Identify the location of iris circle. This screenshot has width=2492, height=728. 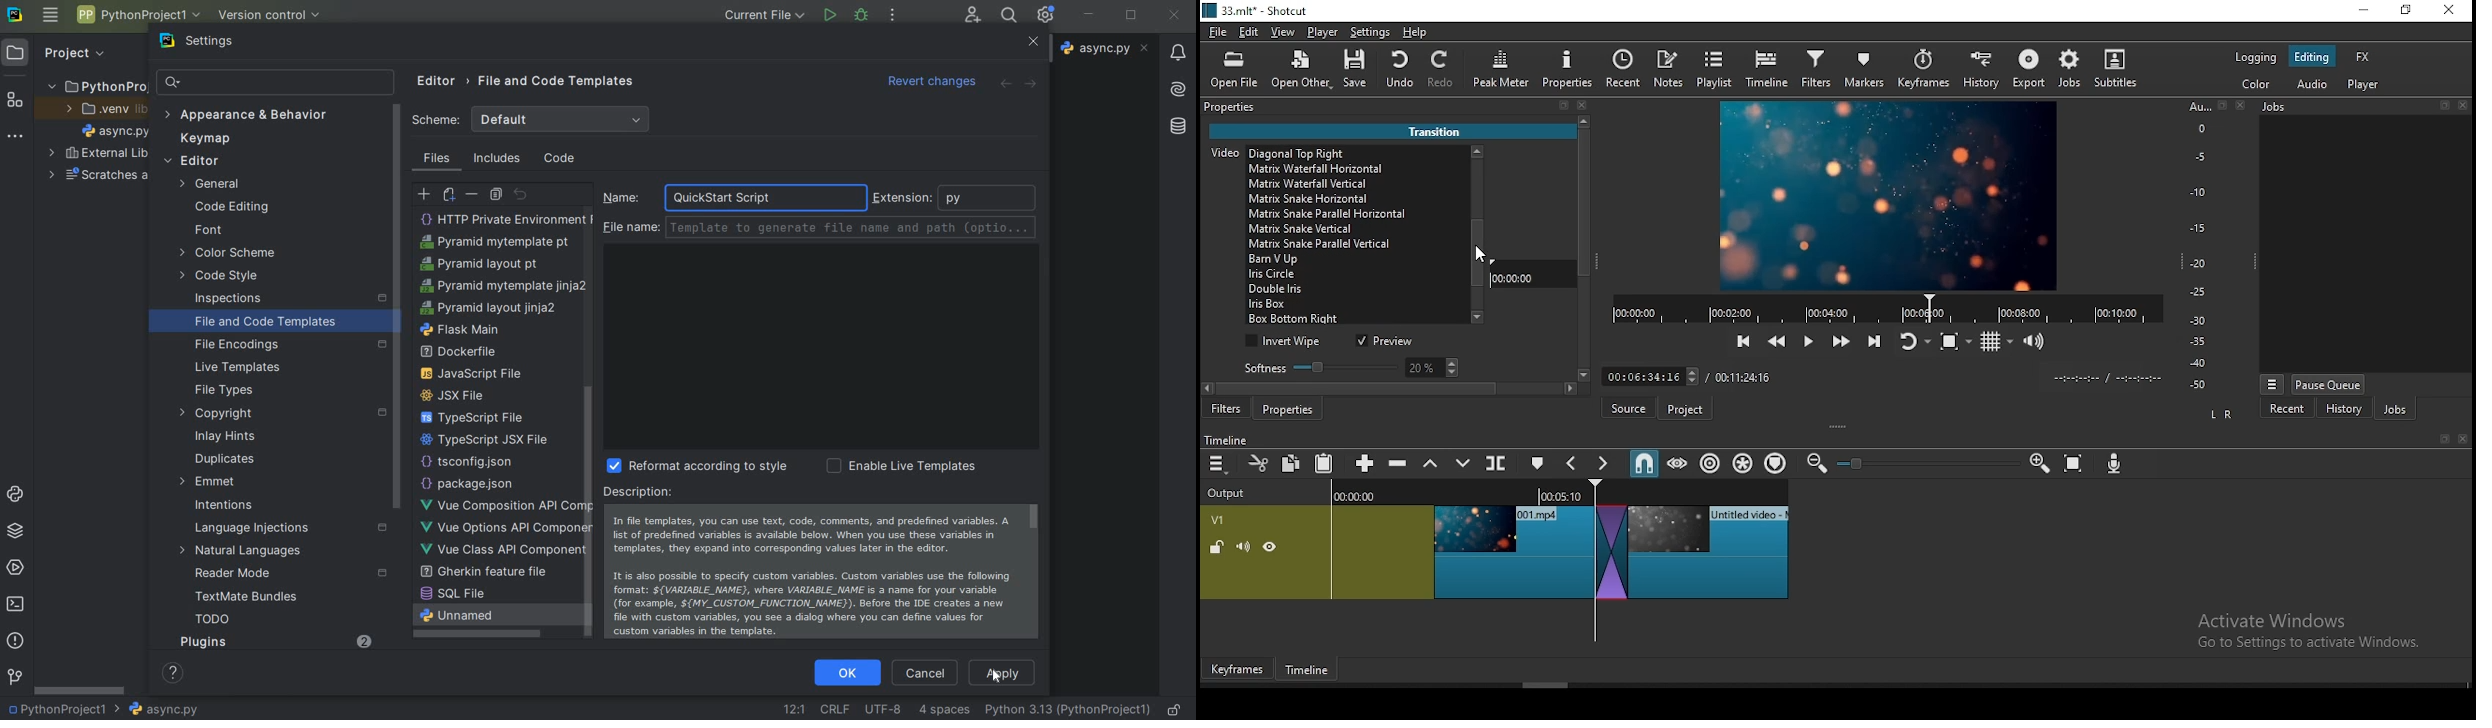
(1355, 275).